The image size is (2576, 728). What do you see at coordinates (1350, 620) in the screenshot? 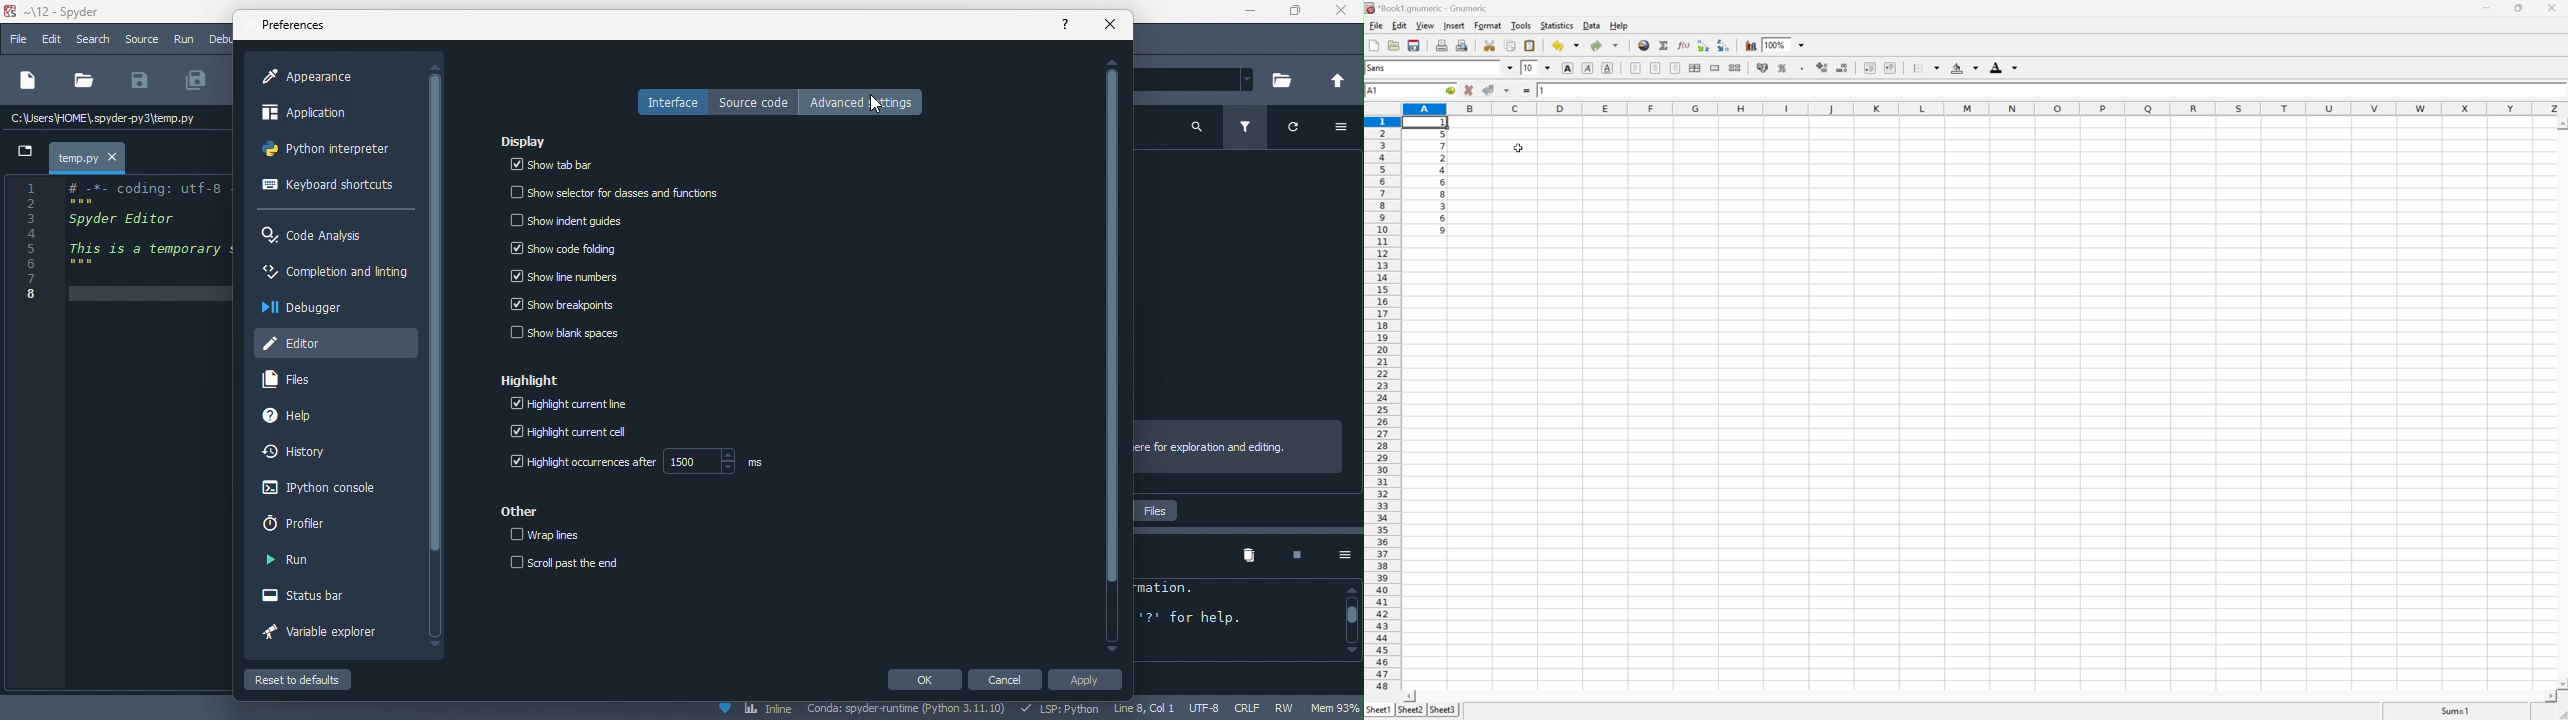
I see `vertical scroll bar` at bounding box center [1350, 620].